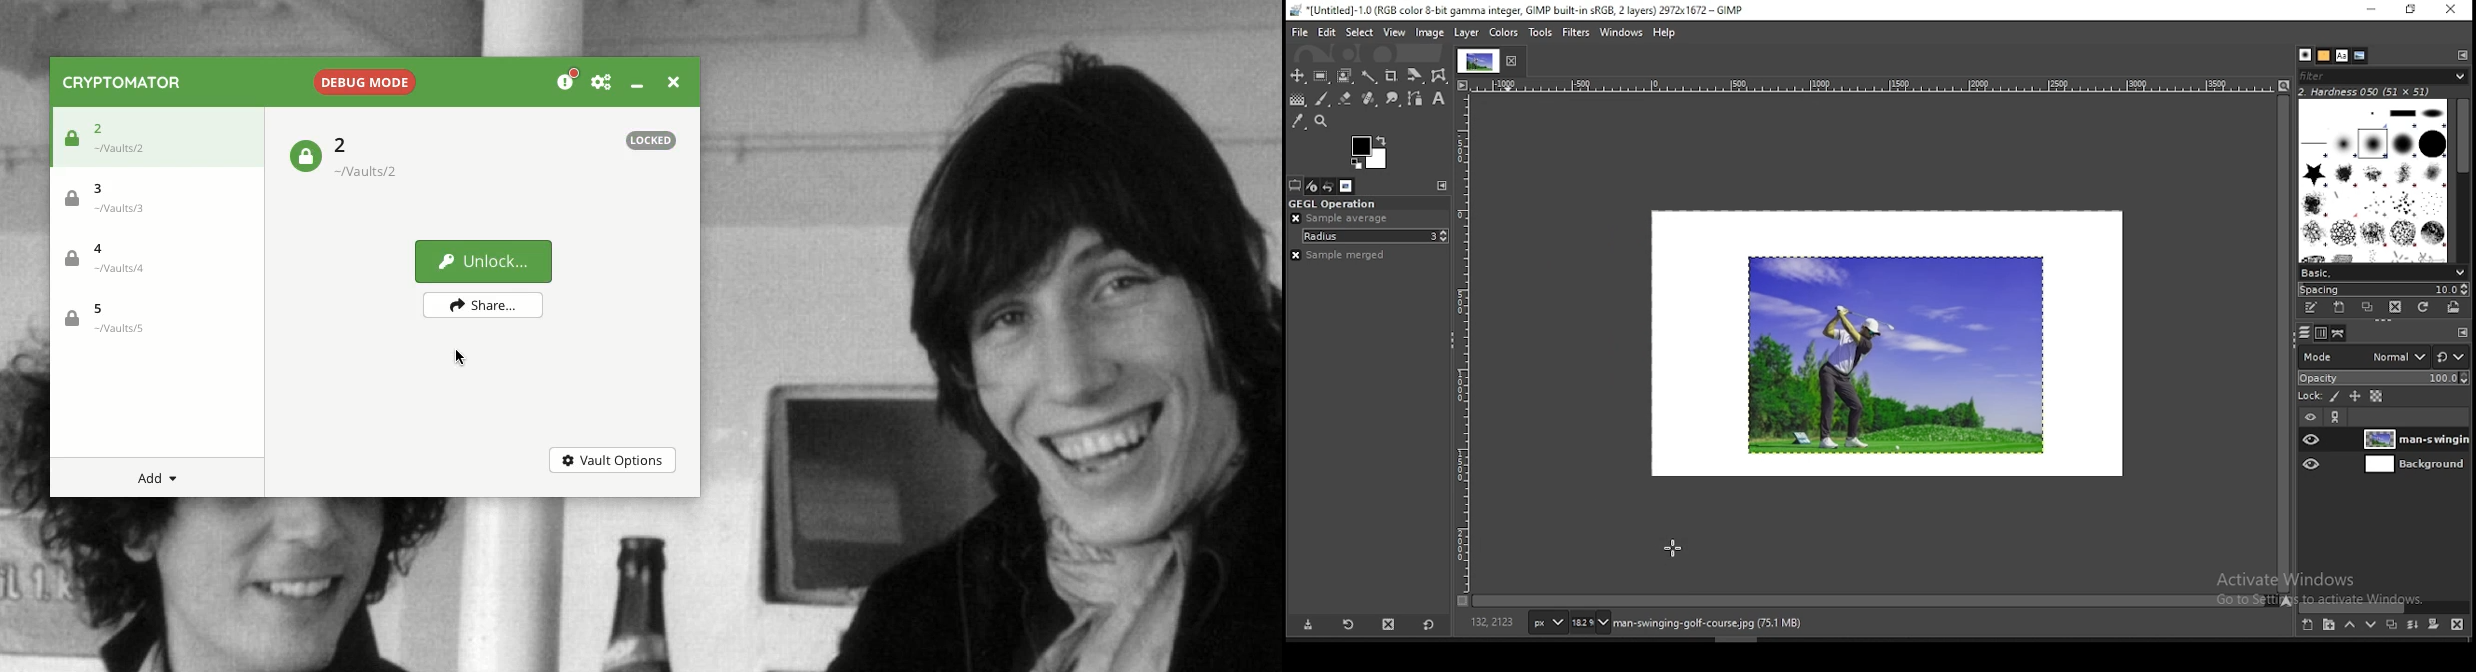 The height and width of the screenshot is (672, 2492). I want to click on paths tool, so click(1418, 102).